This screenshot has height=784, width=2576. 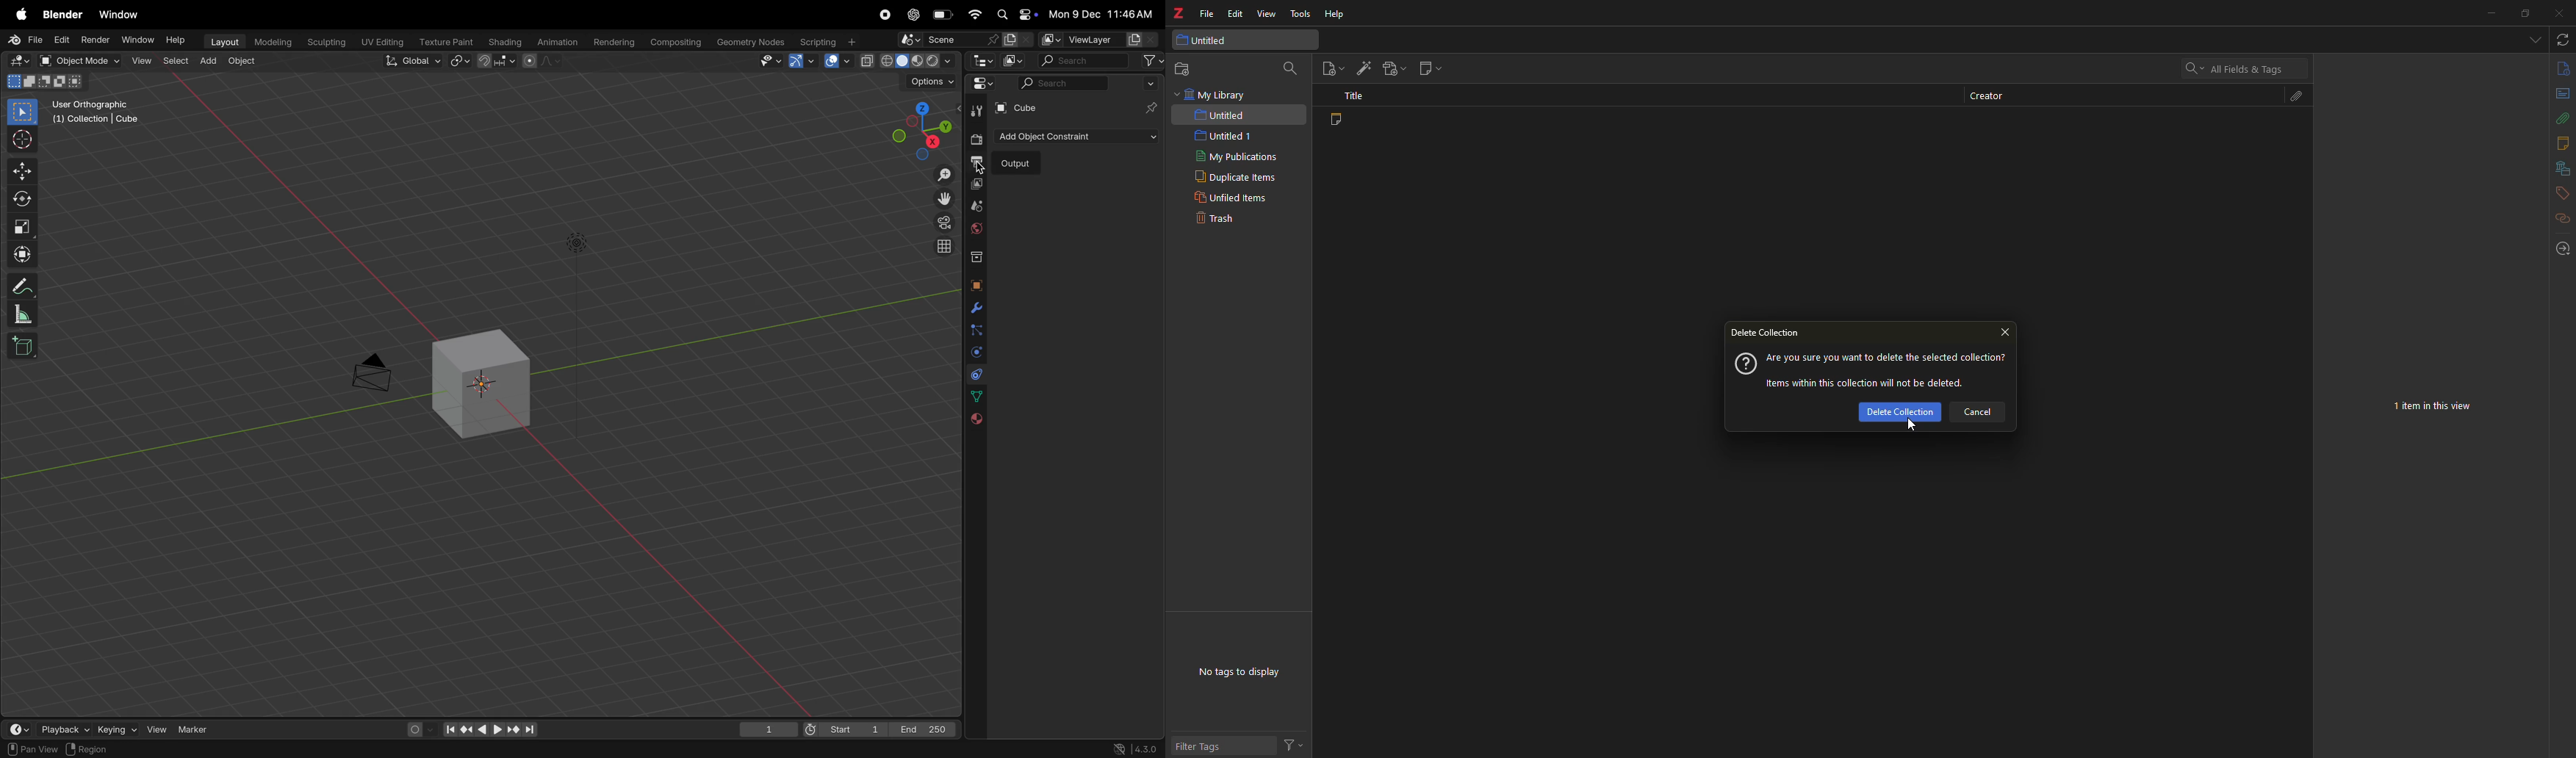 I want to click on add, so click(x=207, y=62).